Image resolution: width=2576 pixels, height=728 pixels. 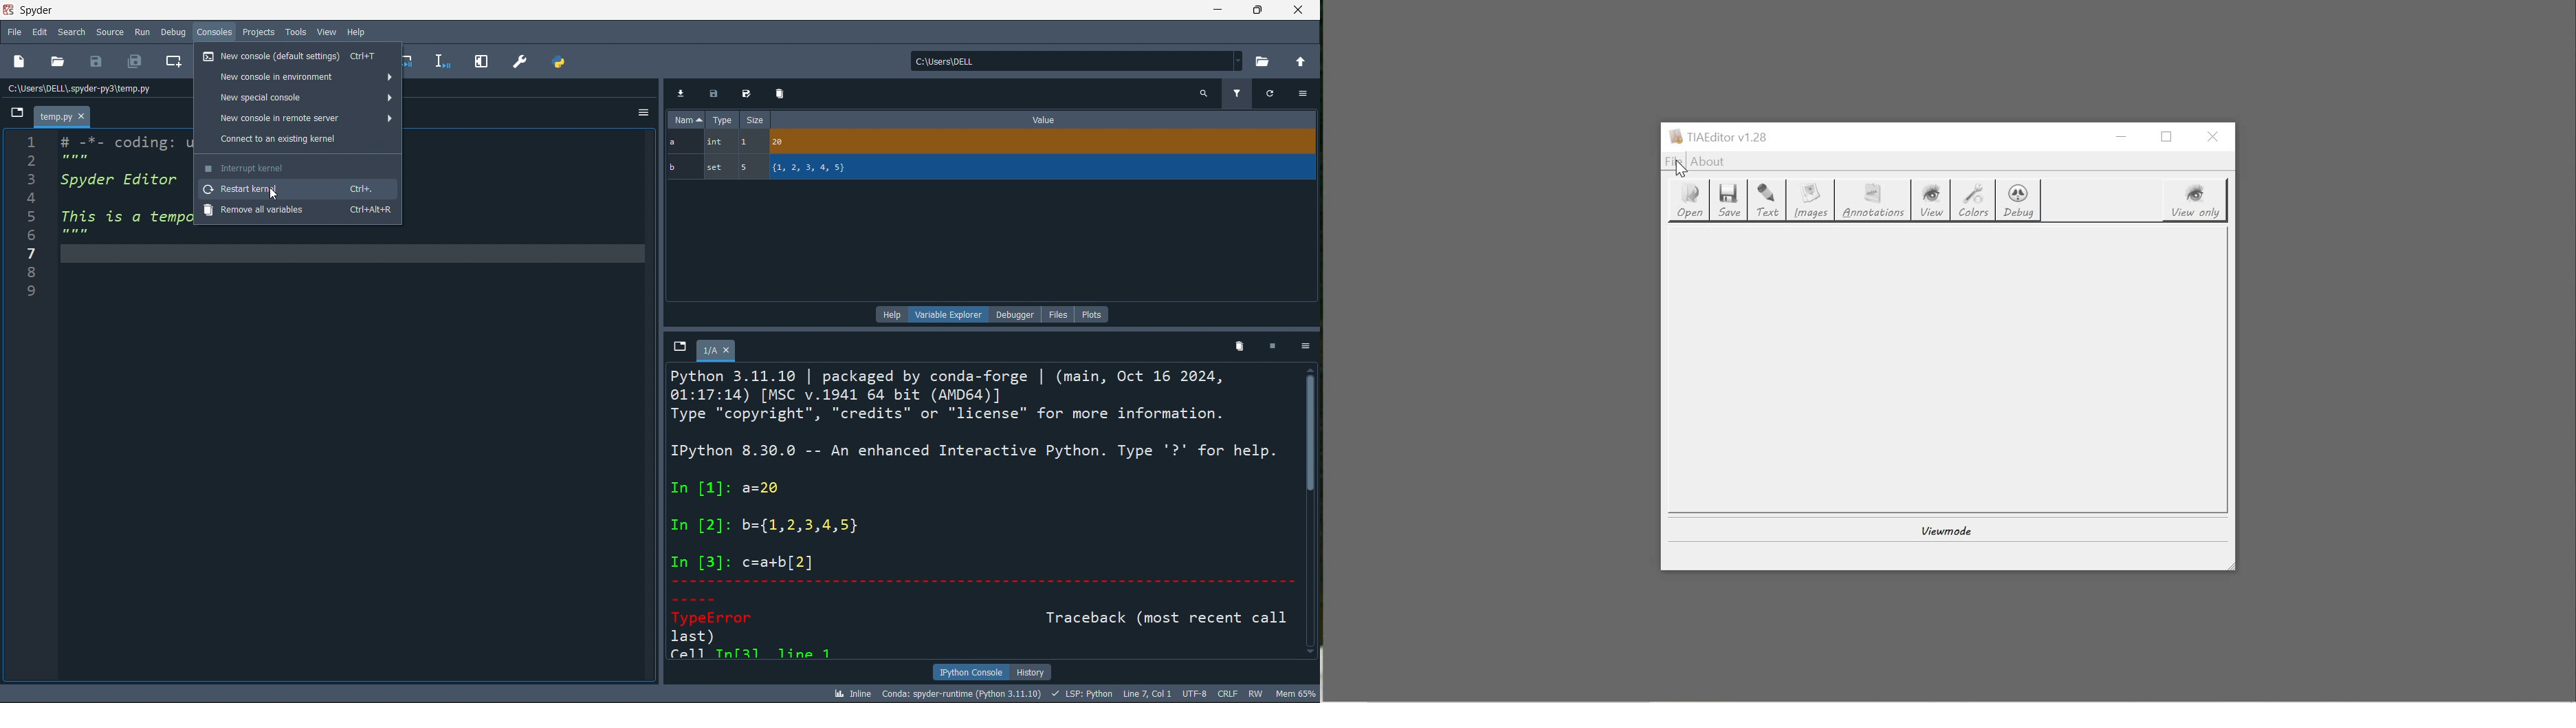 I want to click on RW, so click(x=1257, y=693).